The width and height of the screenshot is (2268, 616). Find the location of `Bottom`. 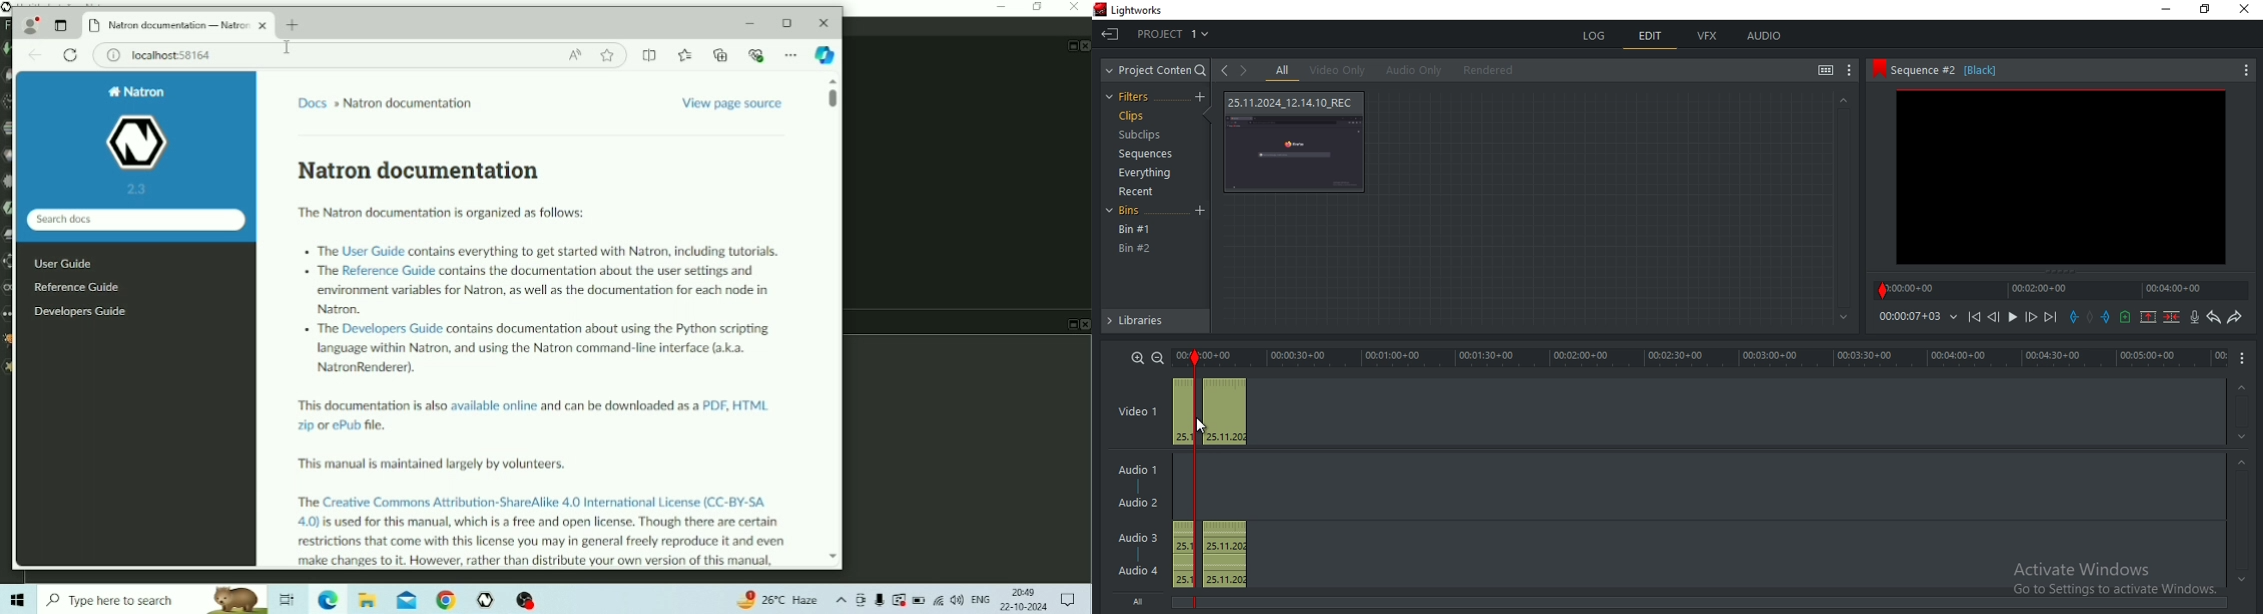

Bottom is located at coordinates (2239, 580).